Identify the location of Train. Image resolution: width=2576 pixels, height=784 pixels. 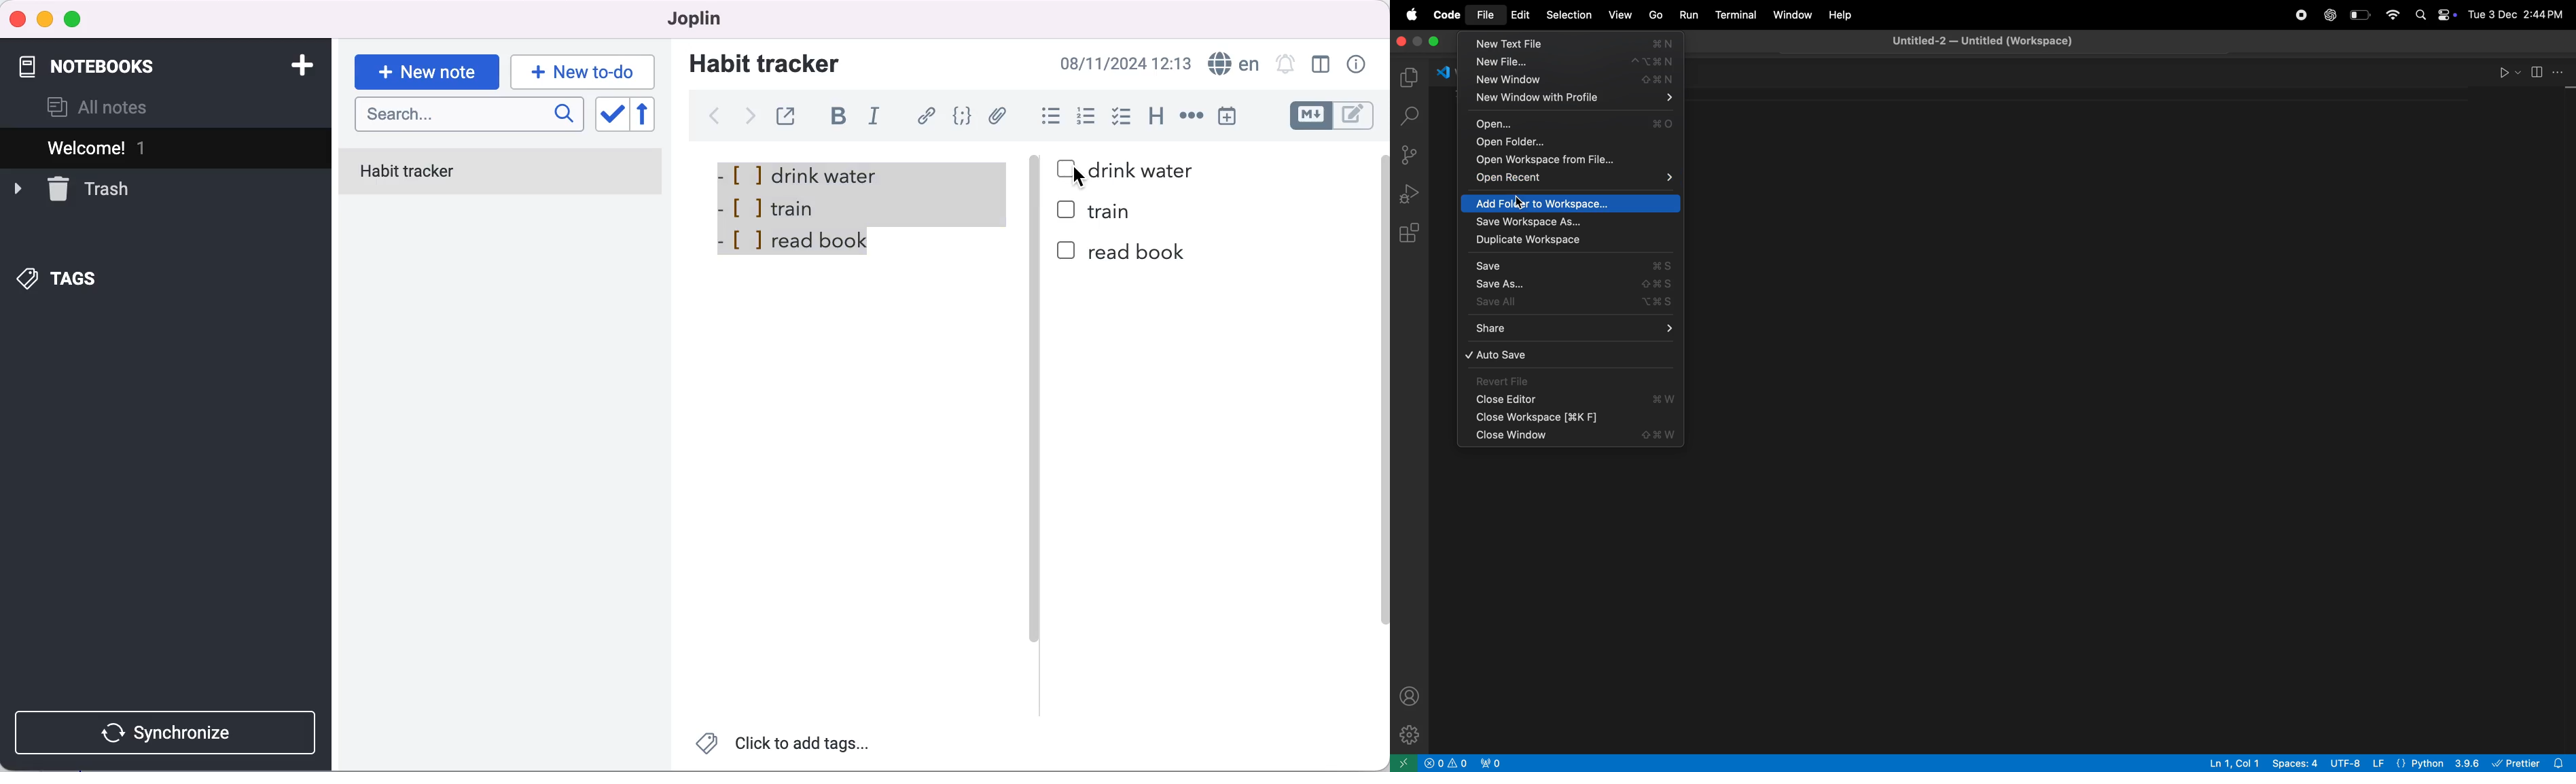
(1115, 213).